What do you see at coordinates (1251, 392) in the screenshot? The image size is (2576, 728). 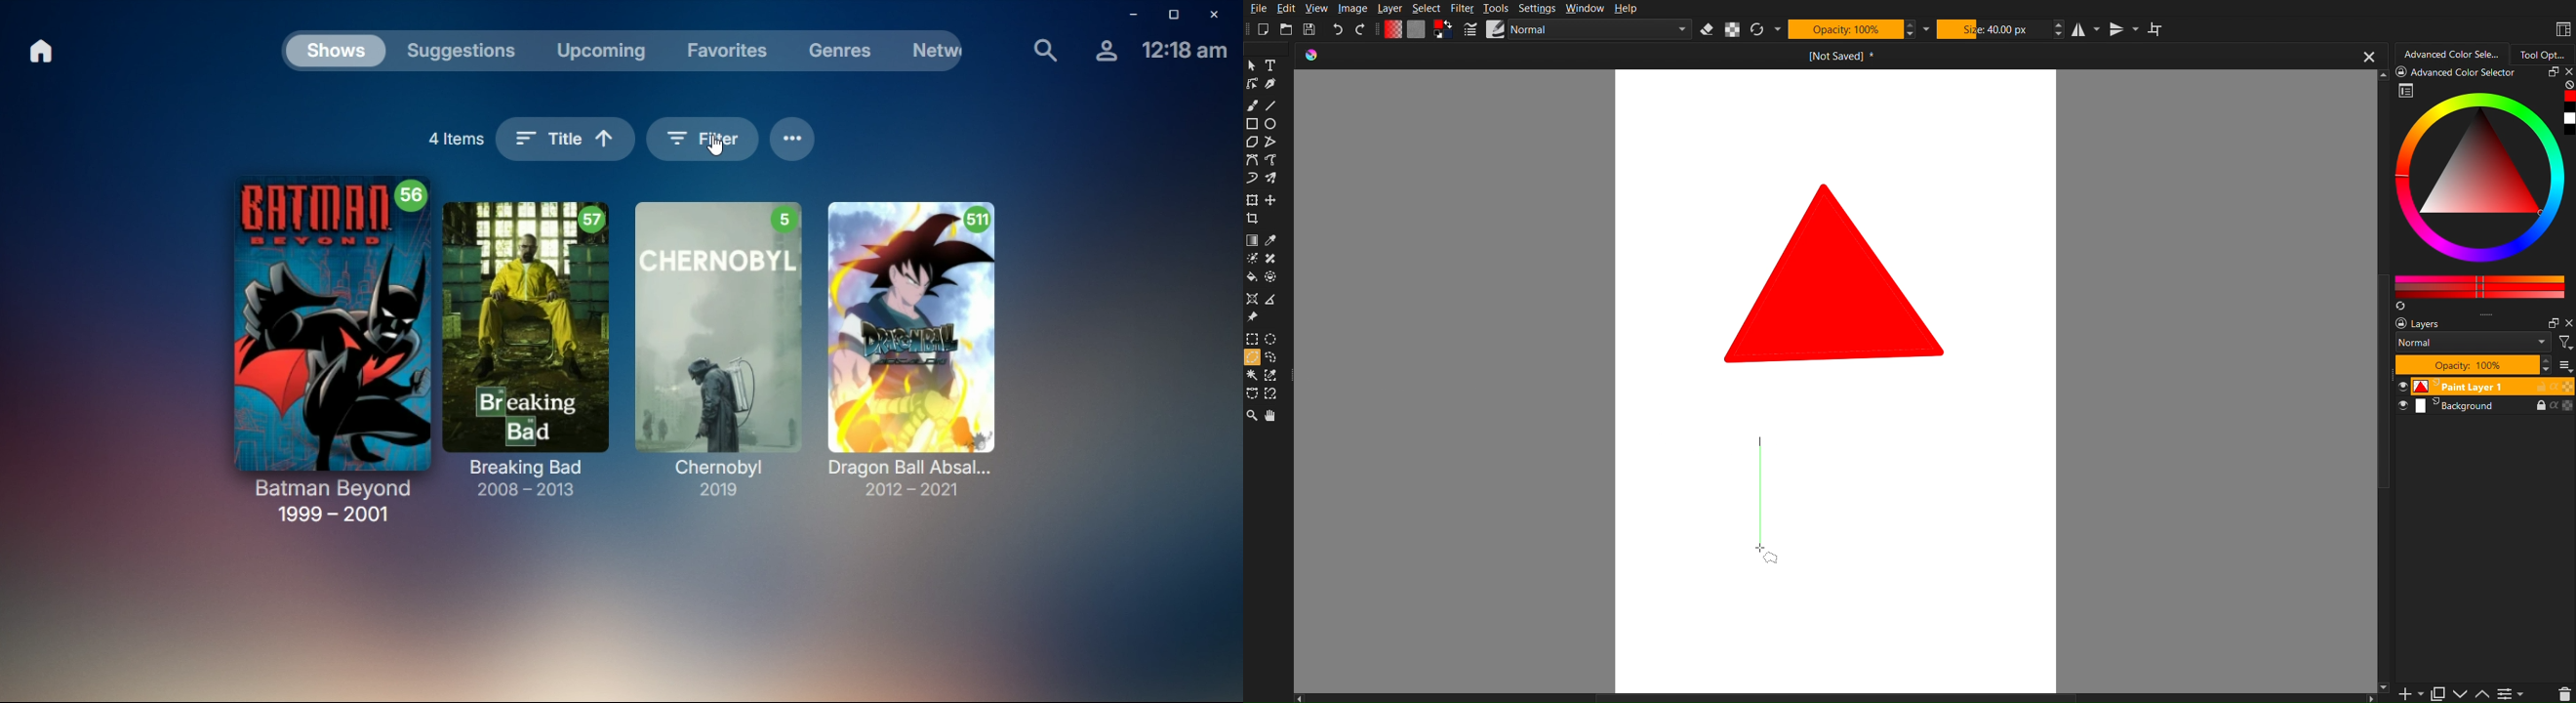 I see `selection free shape` at bounding box center [1251, 392].